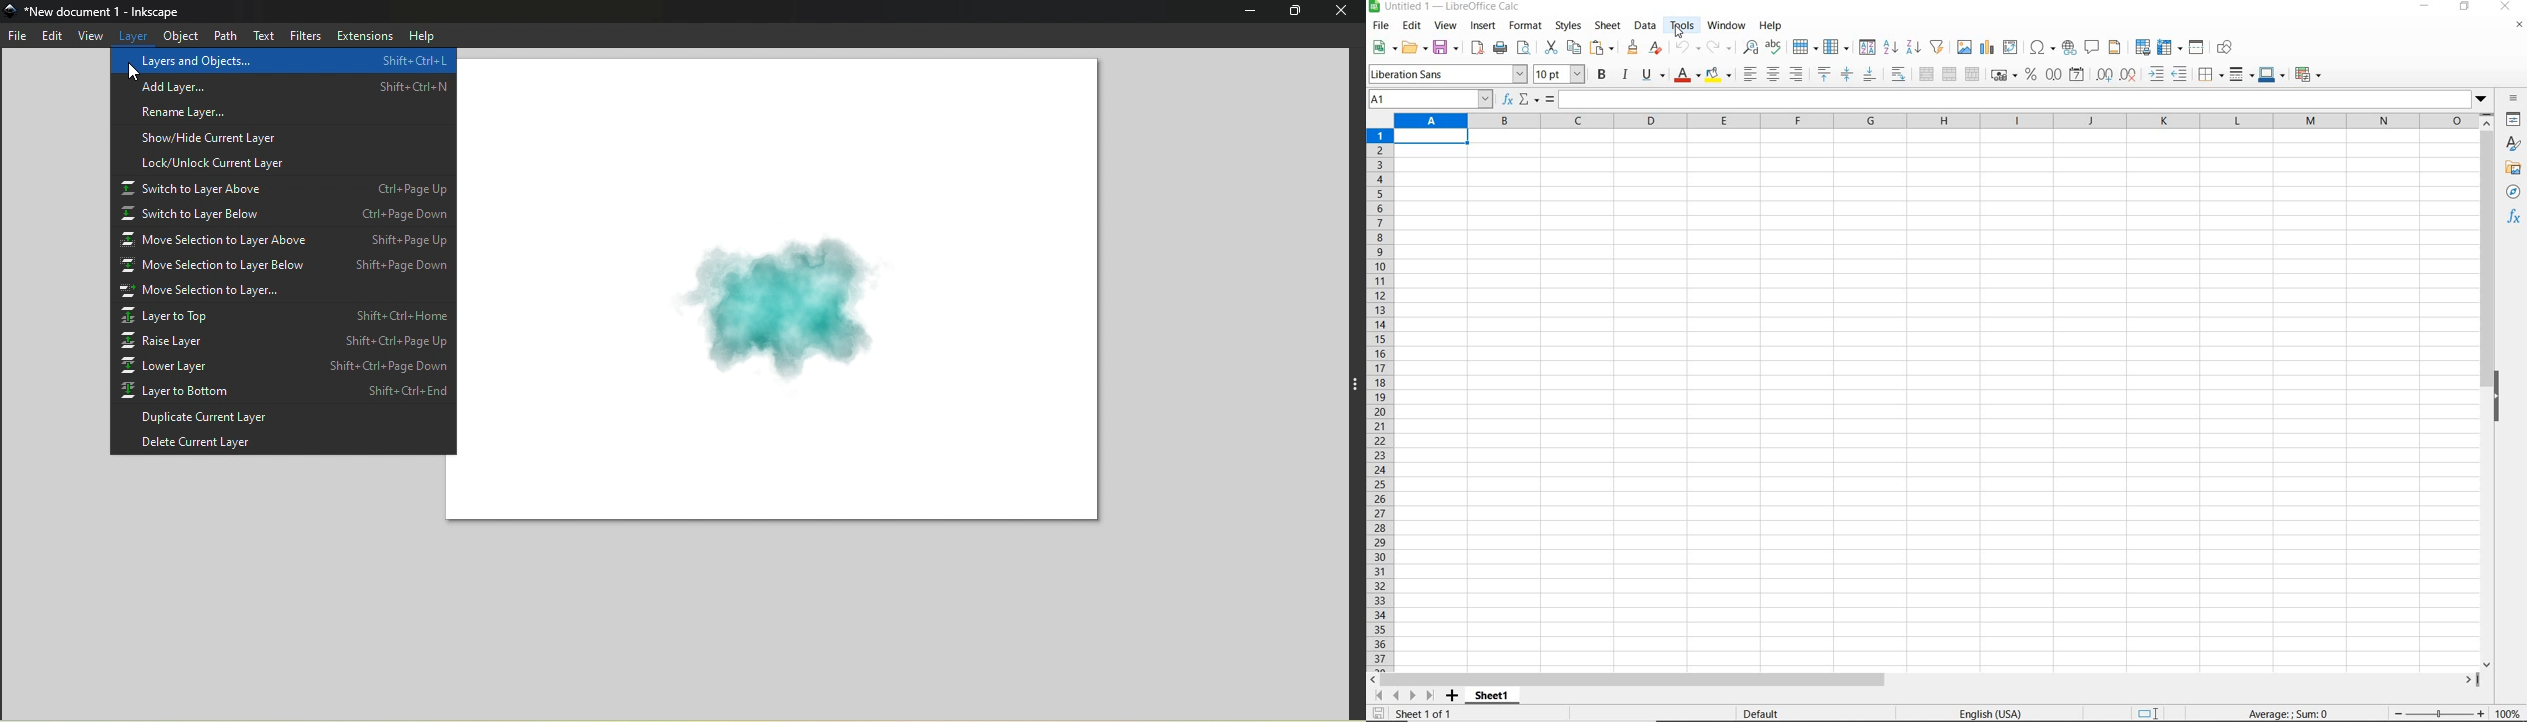 The height and width of the screenshot is (728, 2548). Describe the element at coordinates (1506, 100) in the screenshot. I see `FUNCTION WIZARD` at that location.